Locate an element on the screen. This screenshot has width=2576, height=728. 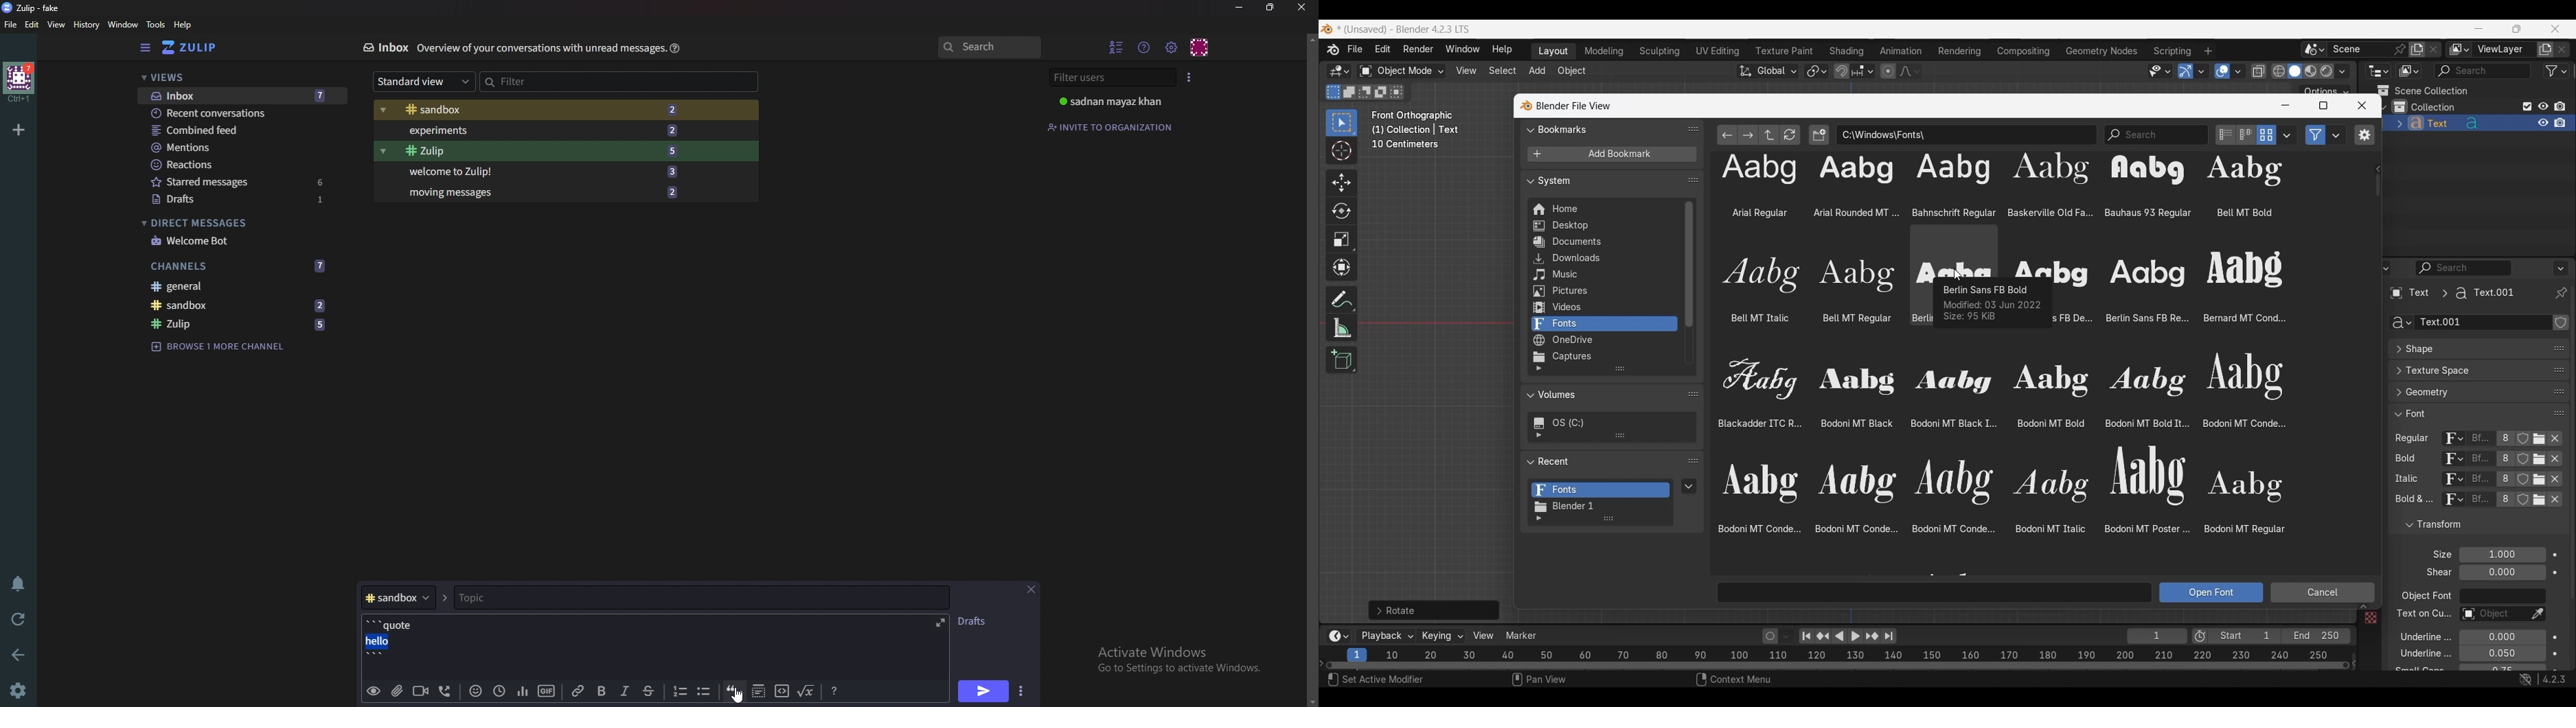
quote is located at coordinates (736, 691).